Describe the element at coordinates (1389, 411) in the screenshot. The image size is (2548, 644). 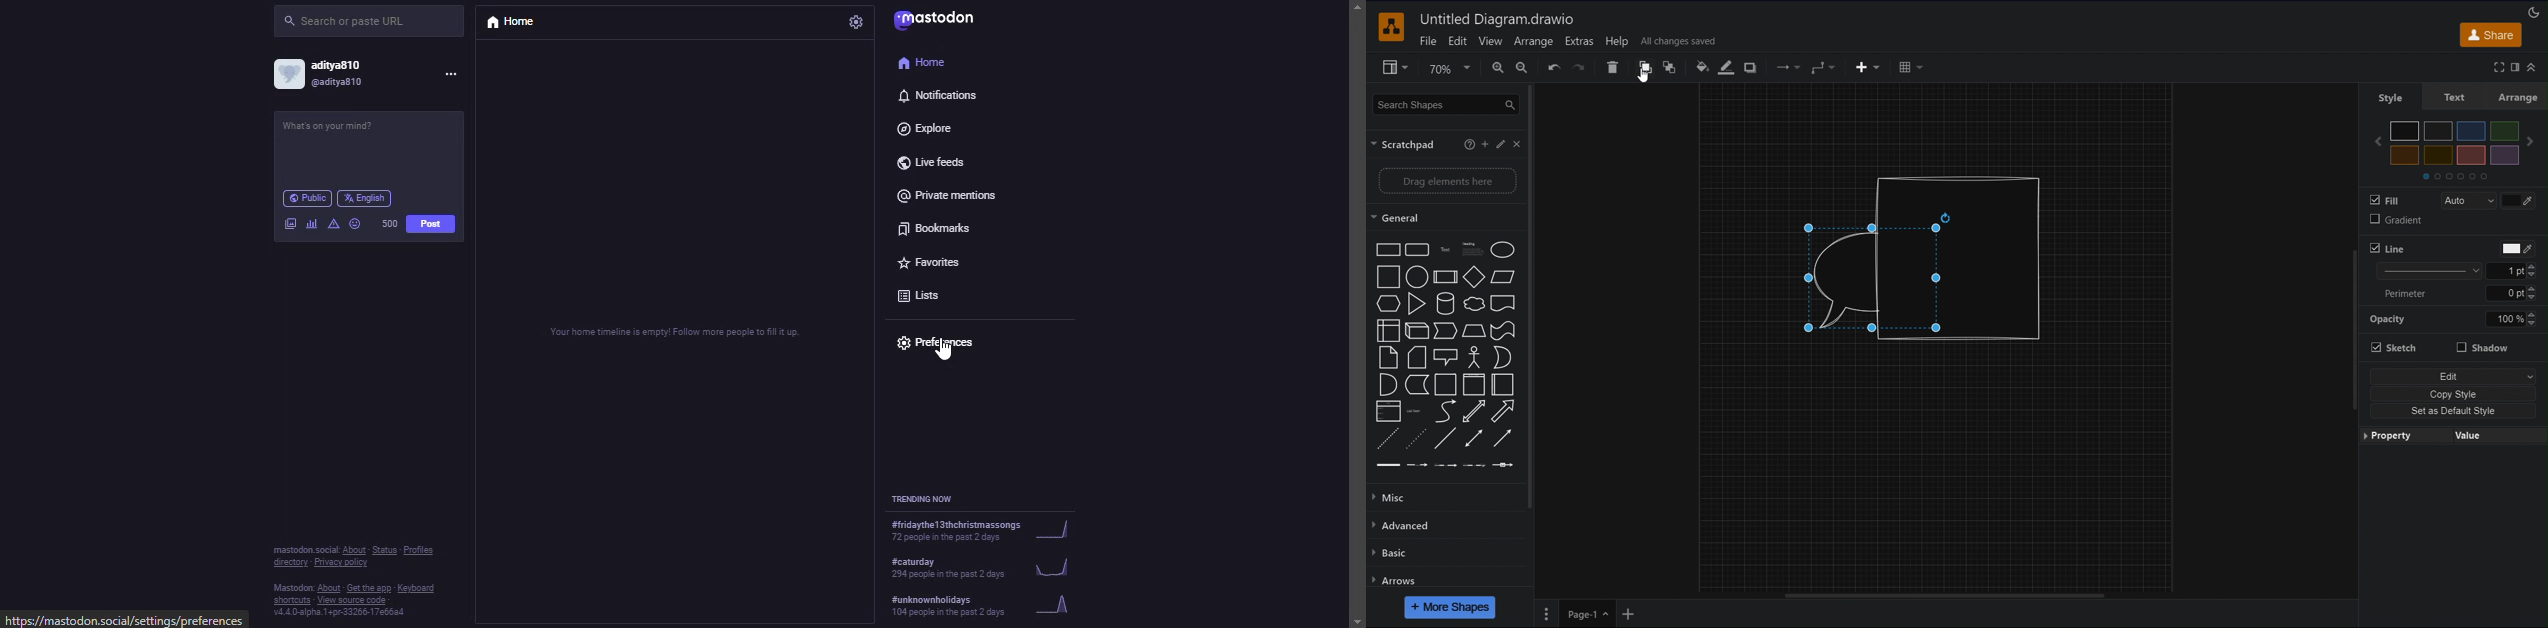
I see `Link` at that location.